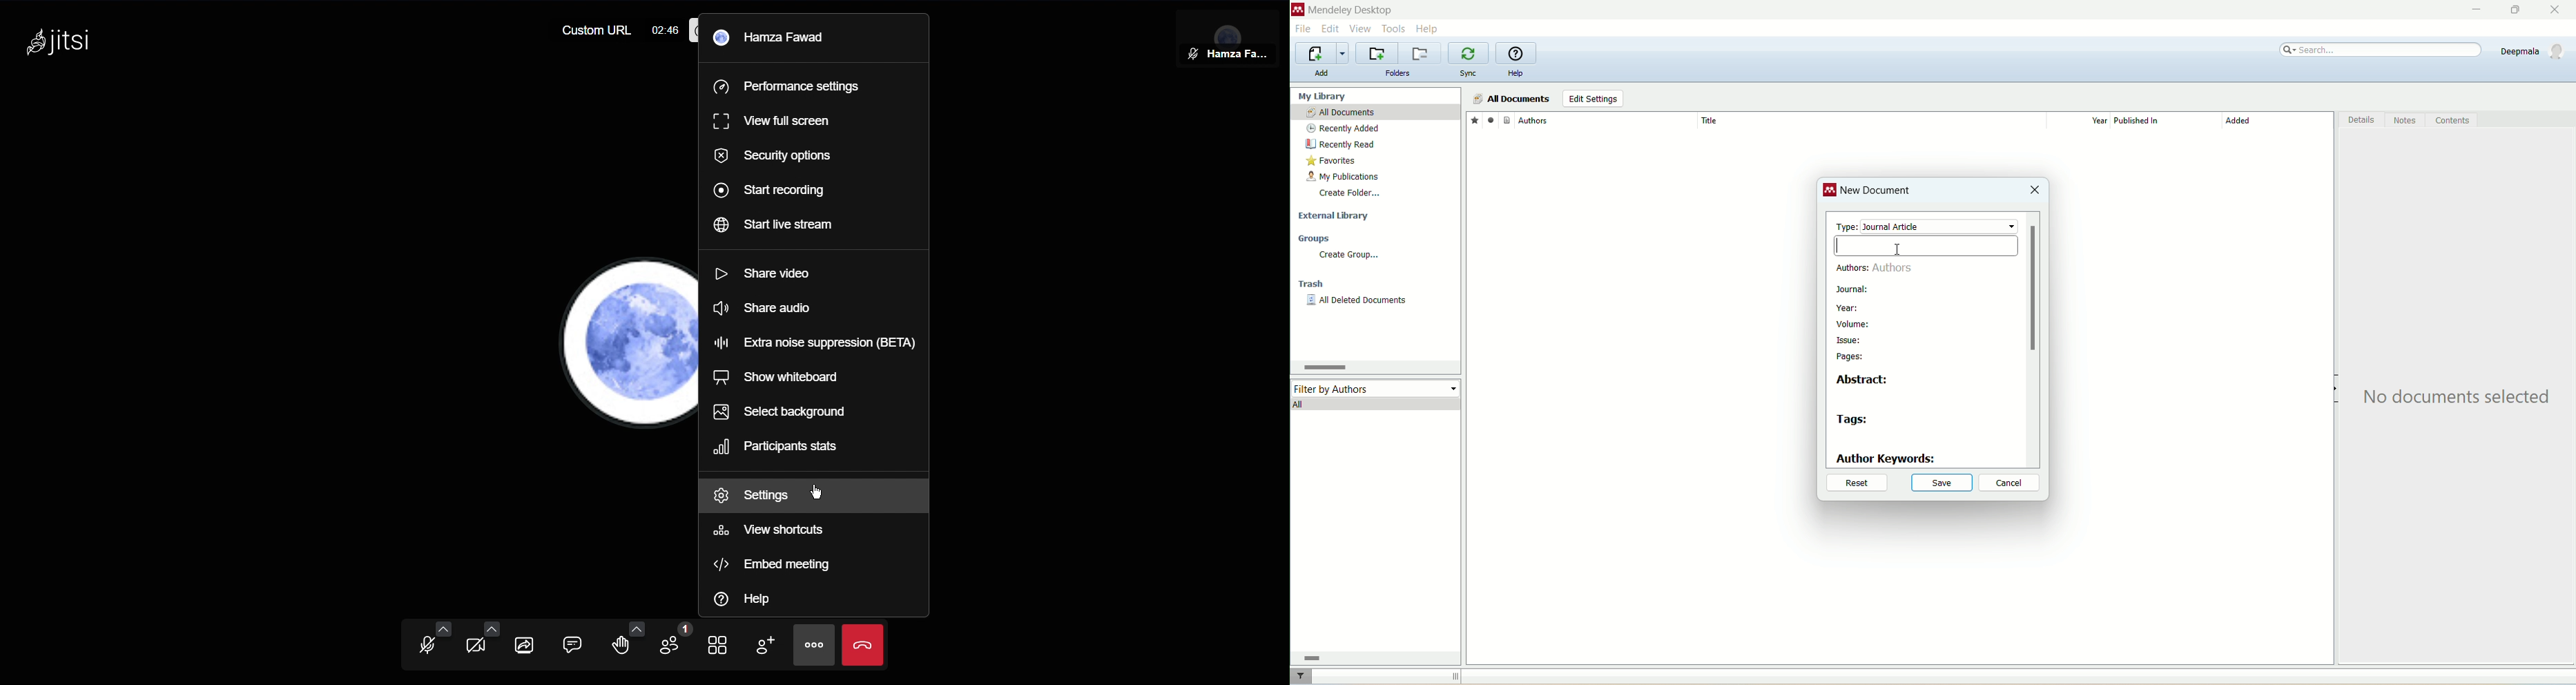 The image size is (2576, 700). What do you see at coordinates (1489, 119) in the screenshot?
I see `read/unread` at bounding box center [1489, 119].